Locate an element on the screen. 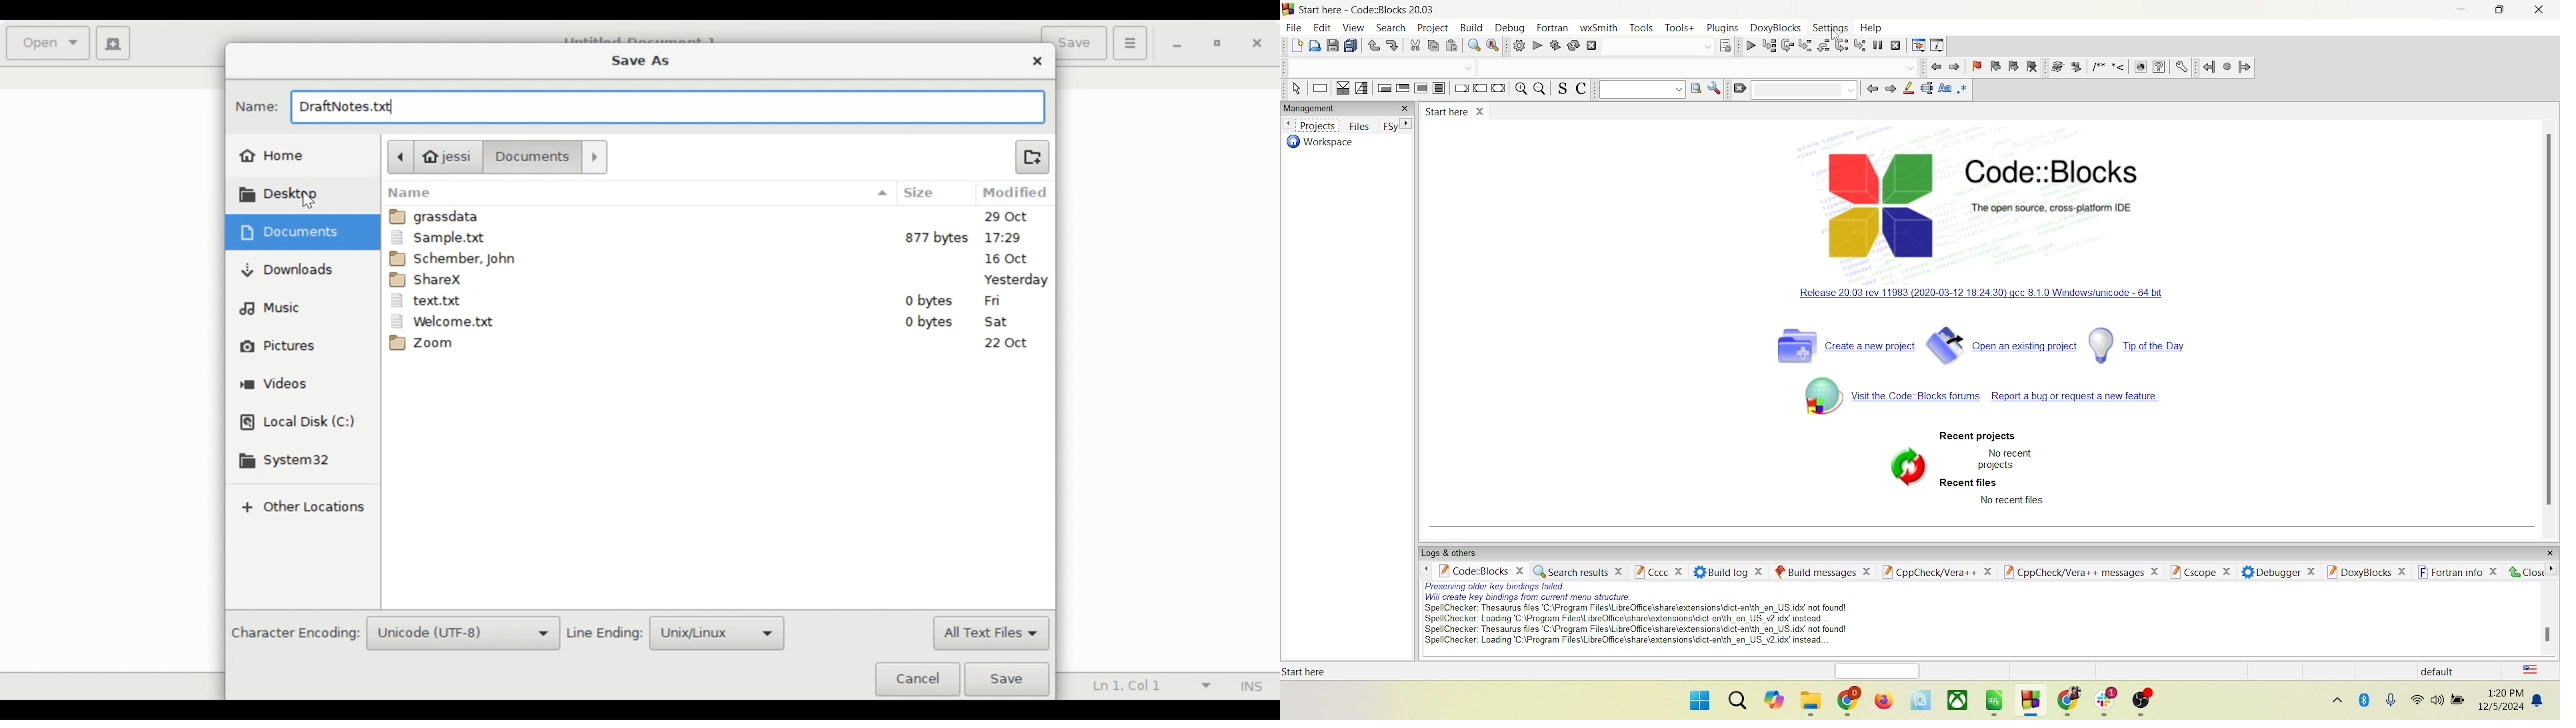 The width and height of the screenshot is (2576, 728). Insert Mode is located at coordinates (1249, 687).